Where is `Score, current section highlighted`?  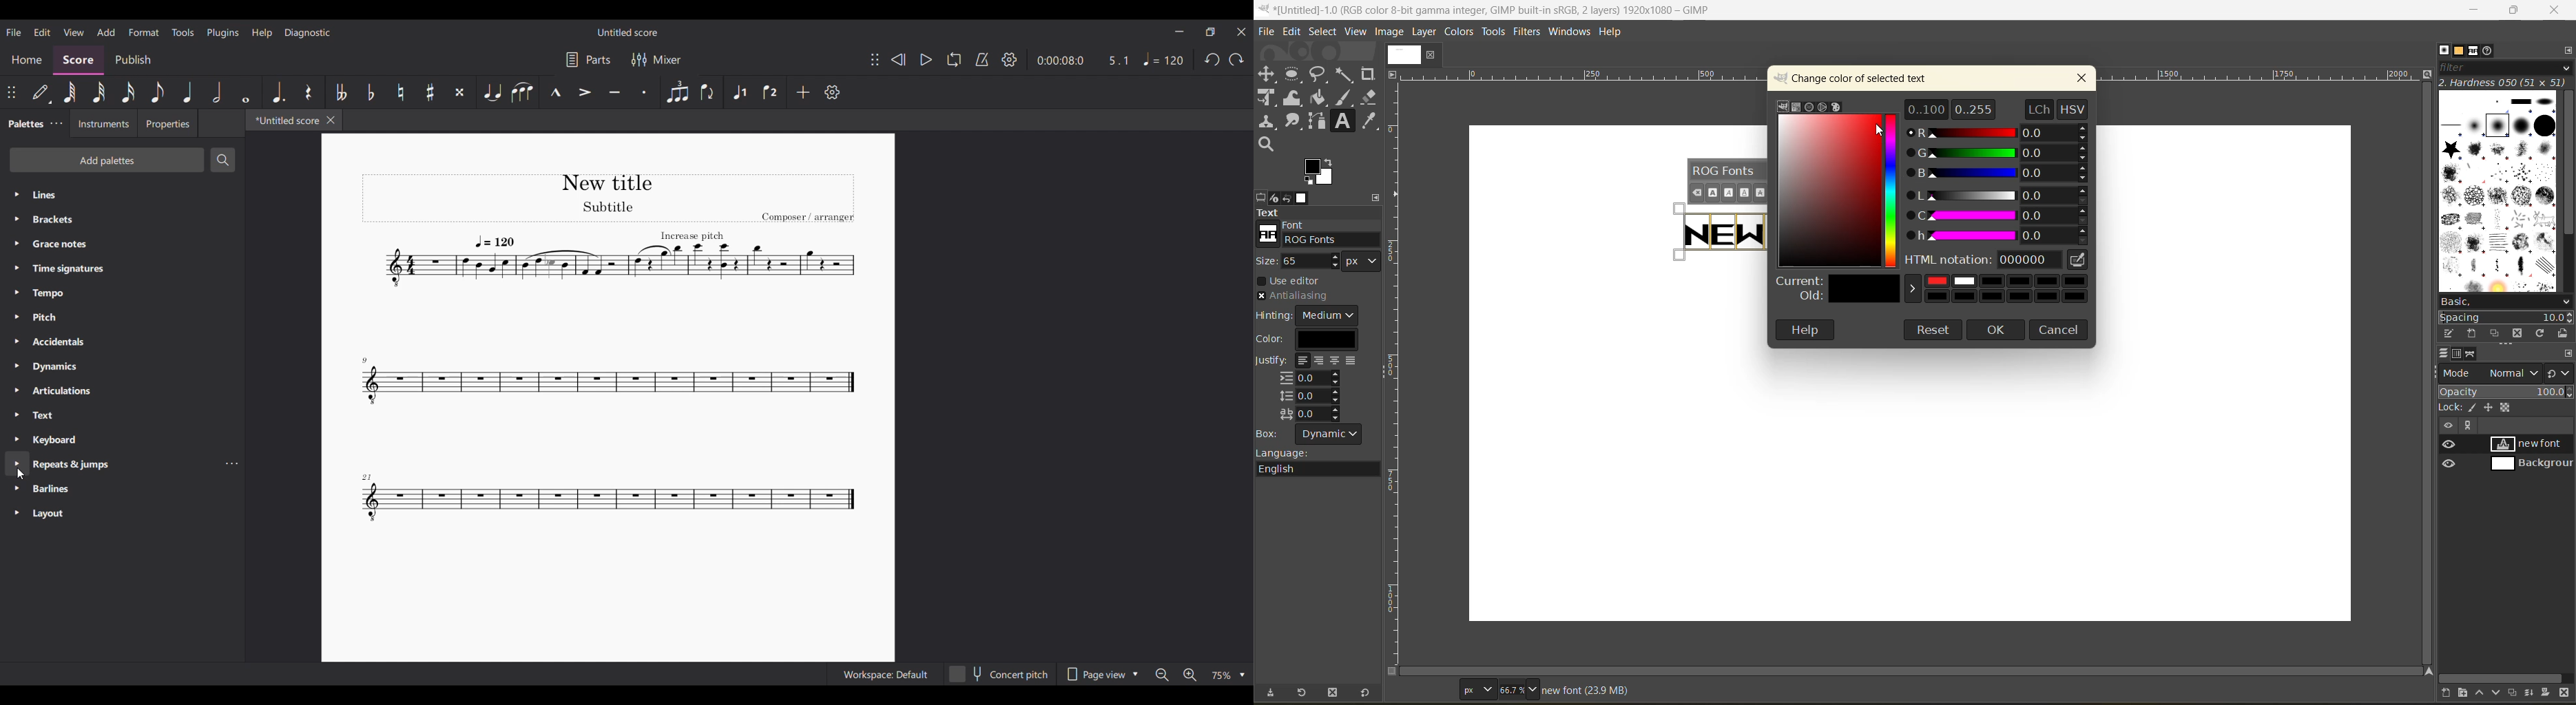 Score, current section highlighted is located at coordinates (78, 60).